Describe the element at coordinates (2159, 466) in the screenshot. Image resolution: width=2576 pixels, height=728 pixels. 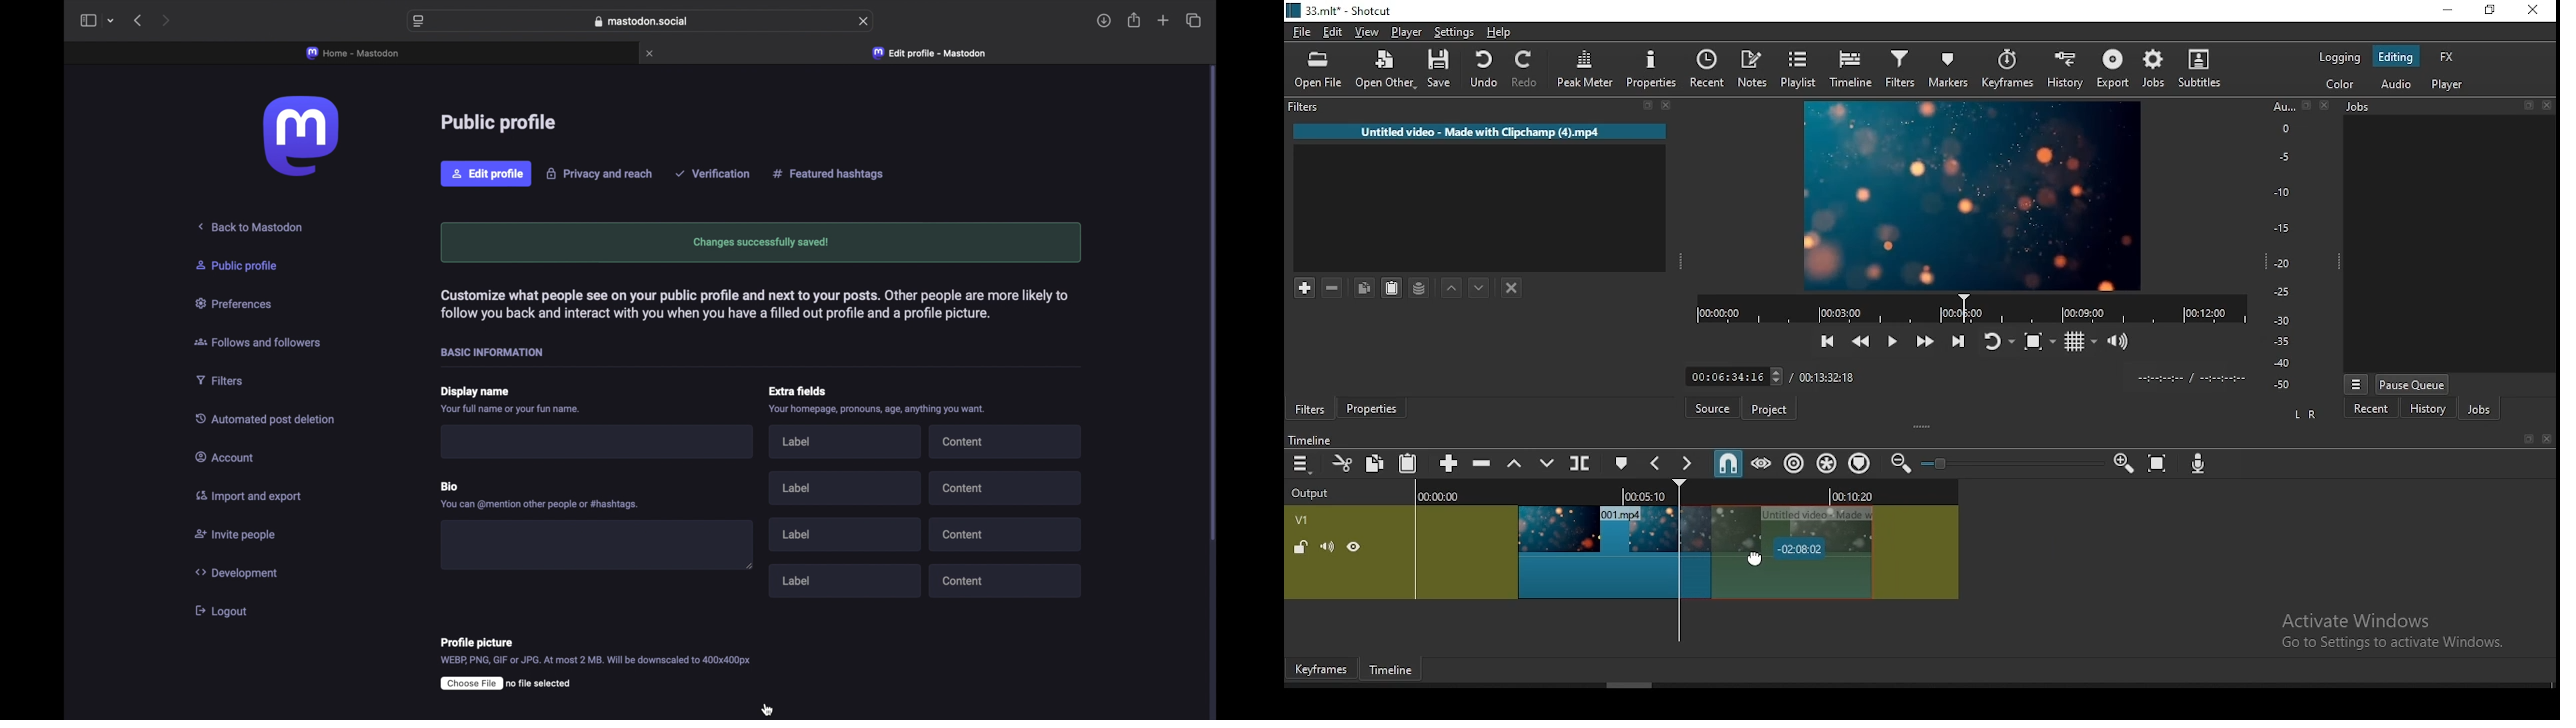
I see `zoom timeline to fit` at that location.